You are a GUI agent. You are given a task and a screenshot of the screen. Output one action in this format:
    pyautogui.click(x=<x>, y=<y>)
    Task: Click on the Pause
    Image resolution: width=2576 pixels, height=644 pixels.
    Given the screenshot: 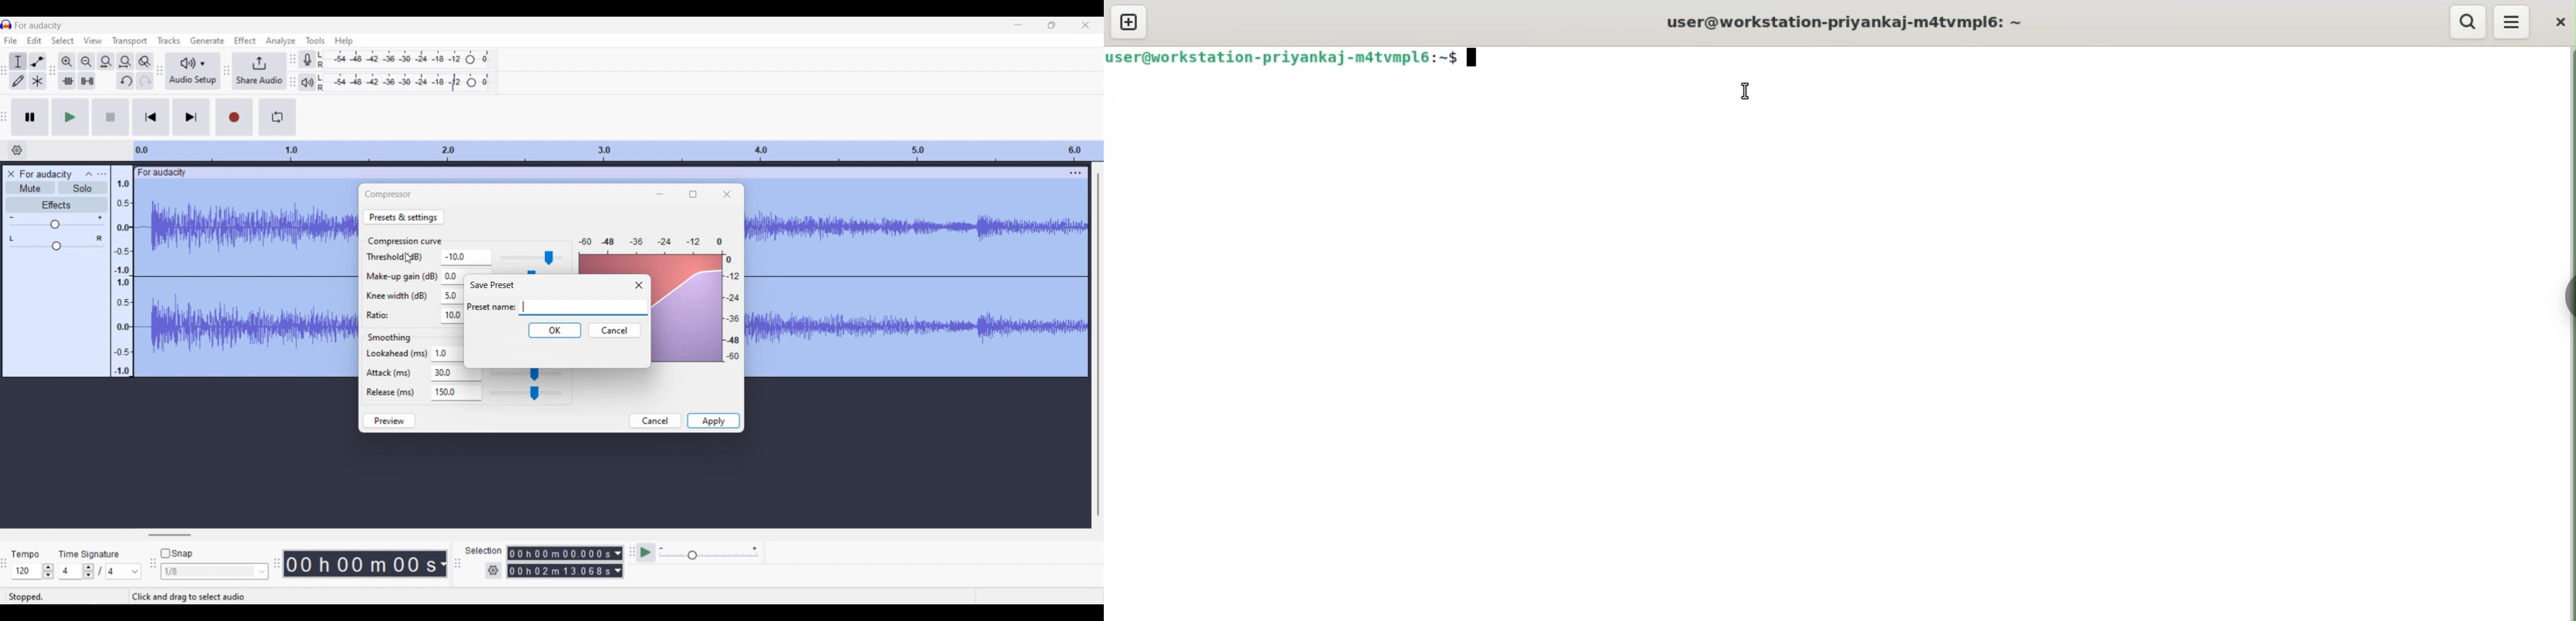 What is the action you would take?
    pyautogui.click(x=30, y=117)
    